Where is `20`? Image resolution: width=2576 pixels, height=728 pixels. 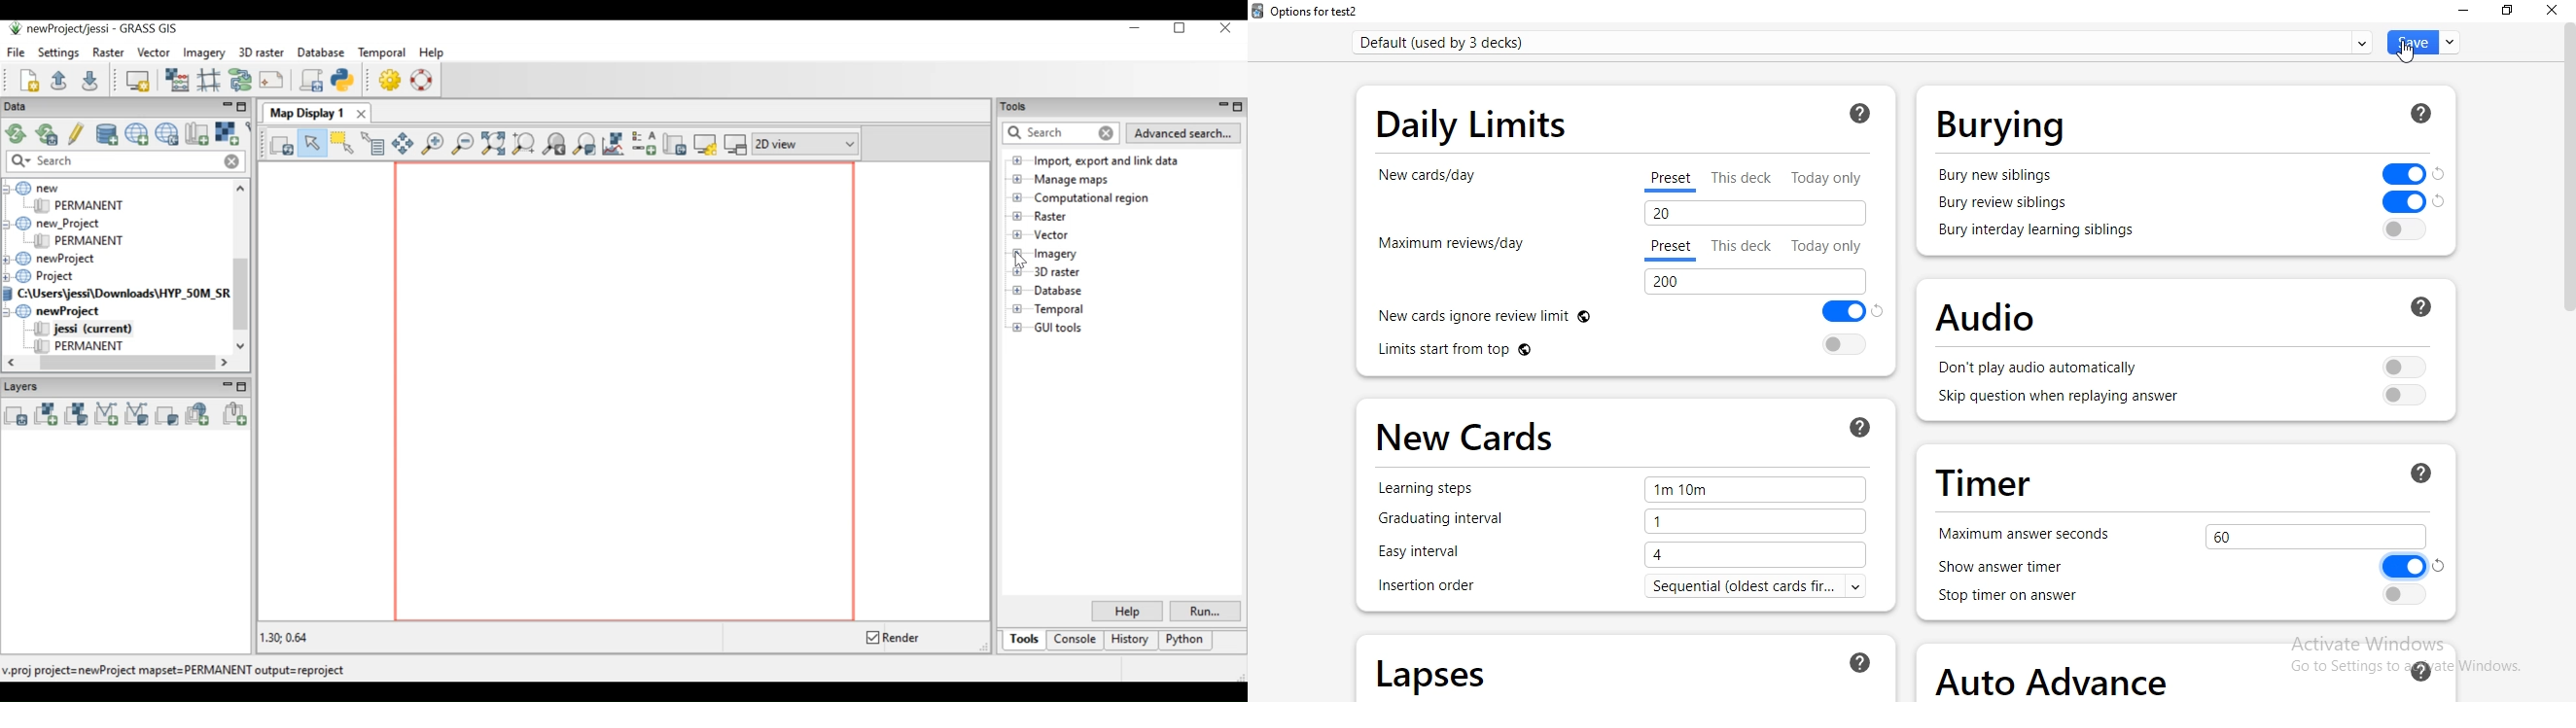 20 is located at coordinates (1752, 212).